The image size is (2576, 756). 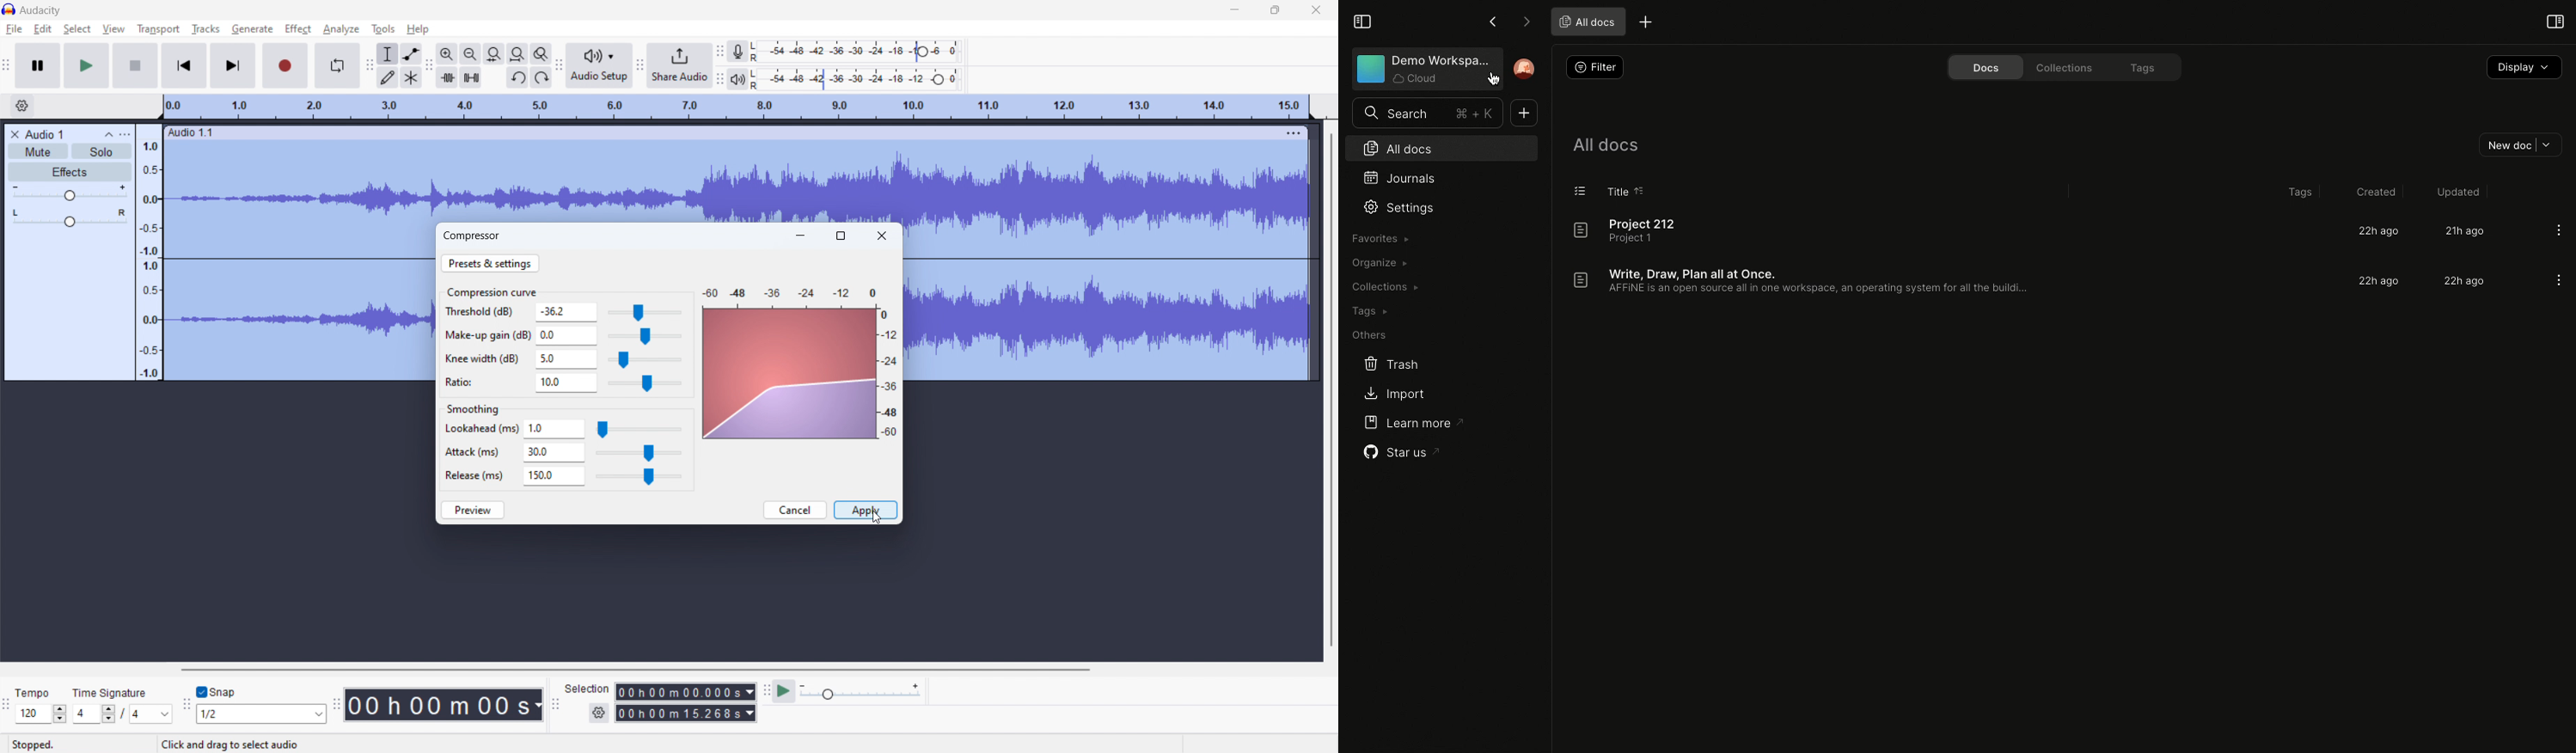 I want to click on preview, so click(x=473, y=510).